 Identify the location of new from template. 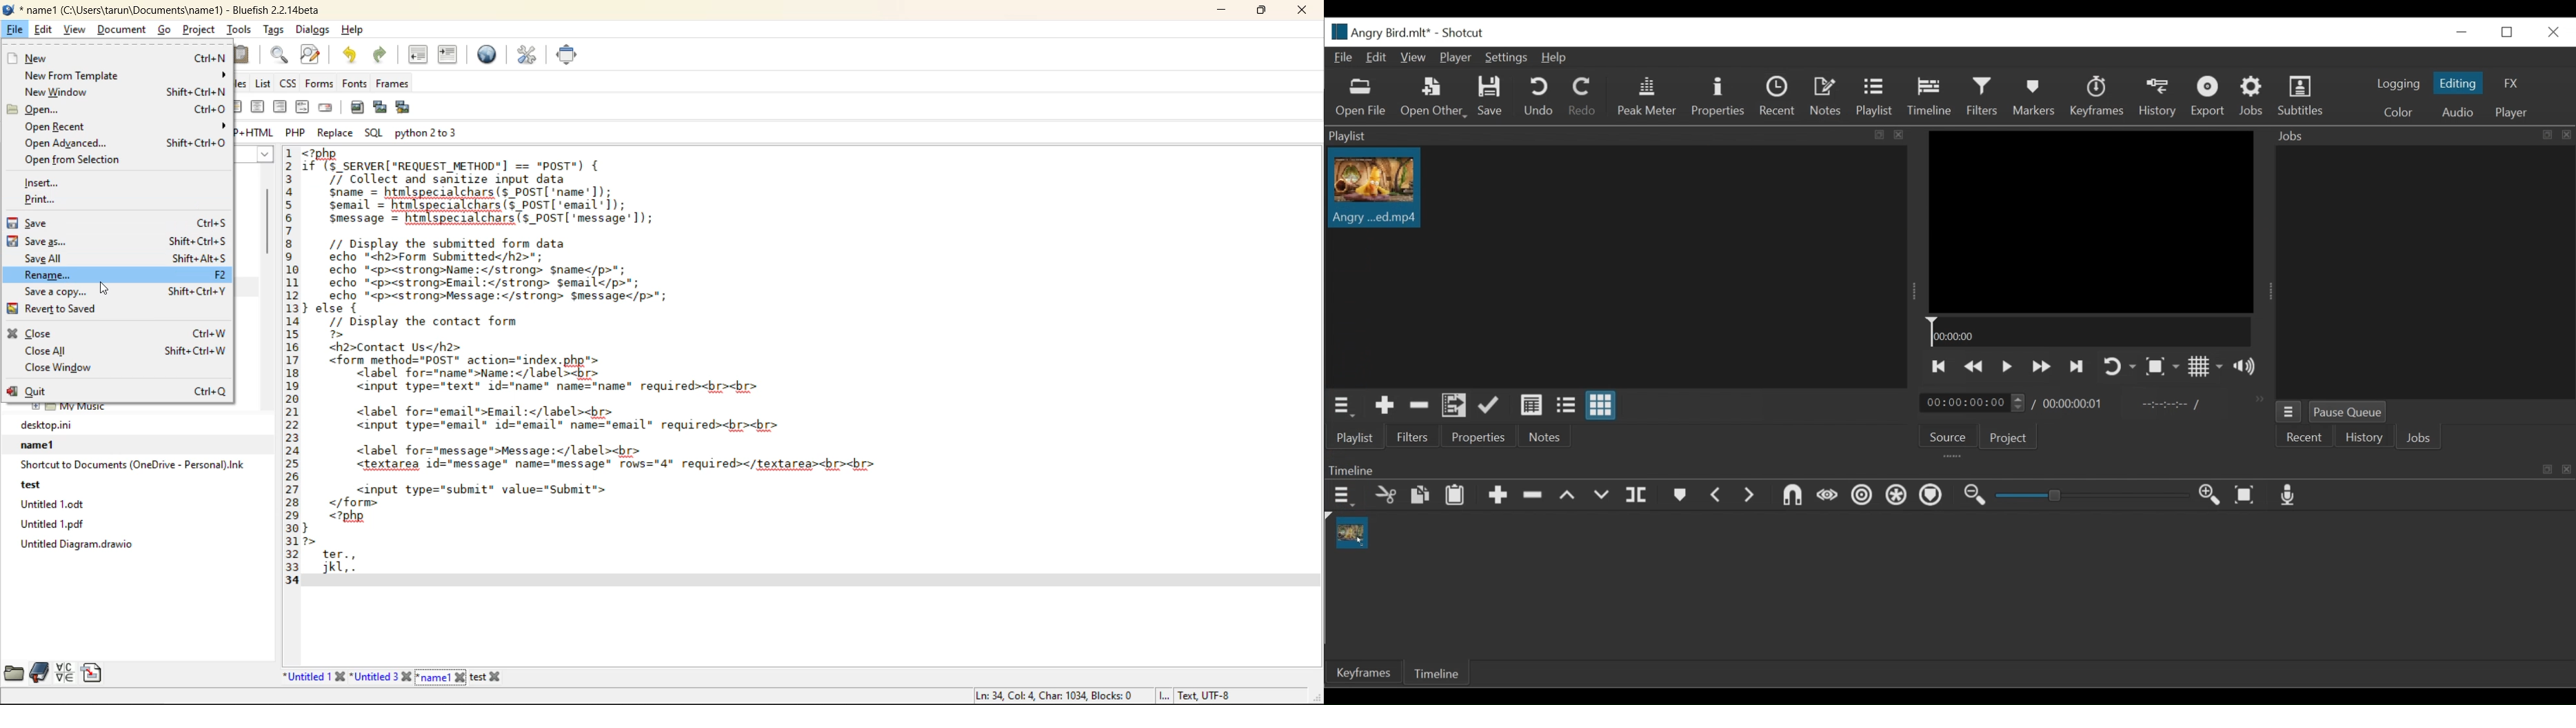
(127, 76).